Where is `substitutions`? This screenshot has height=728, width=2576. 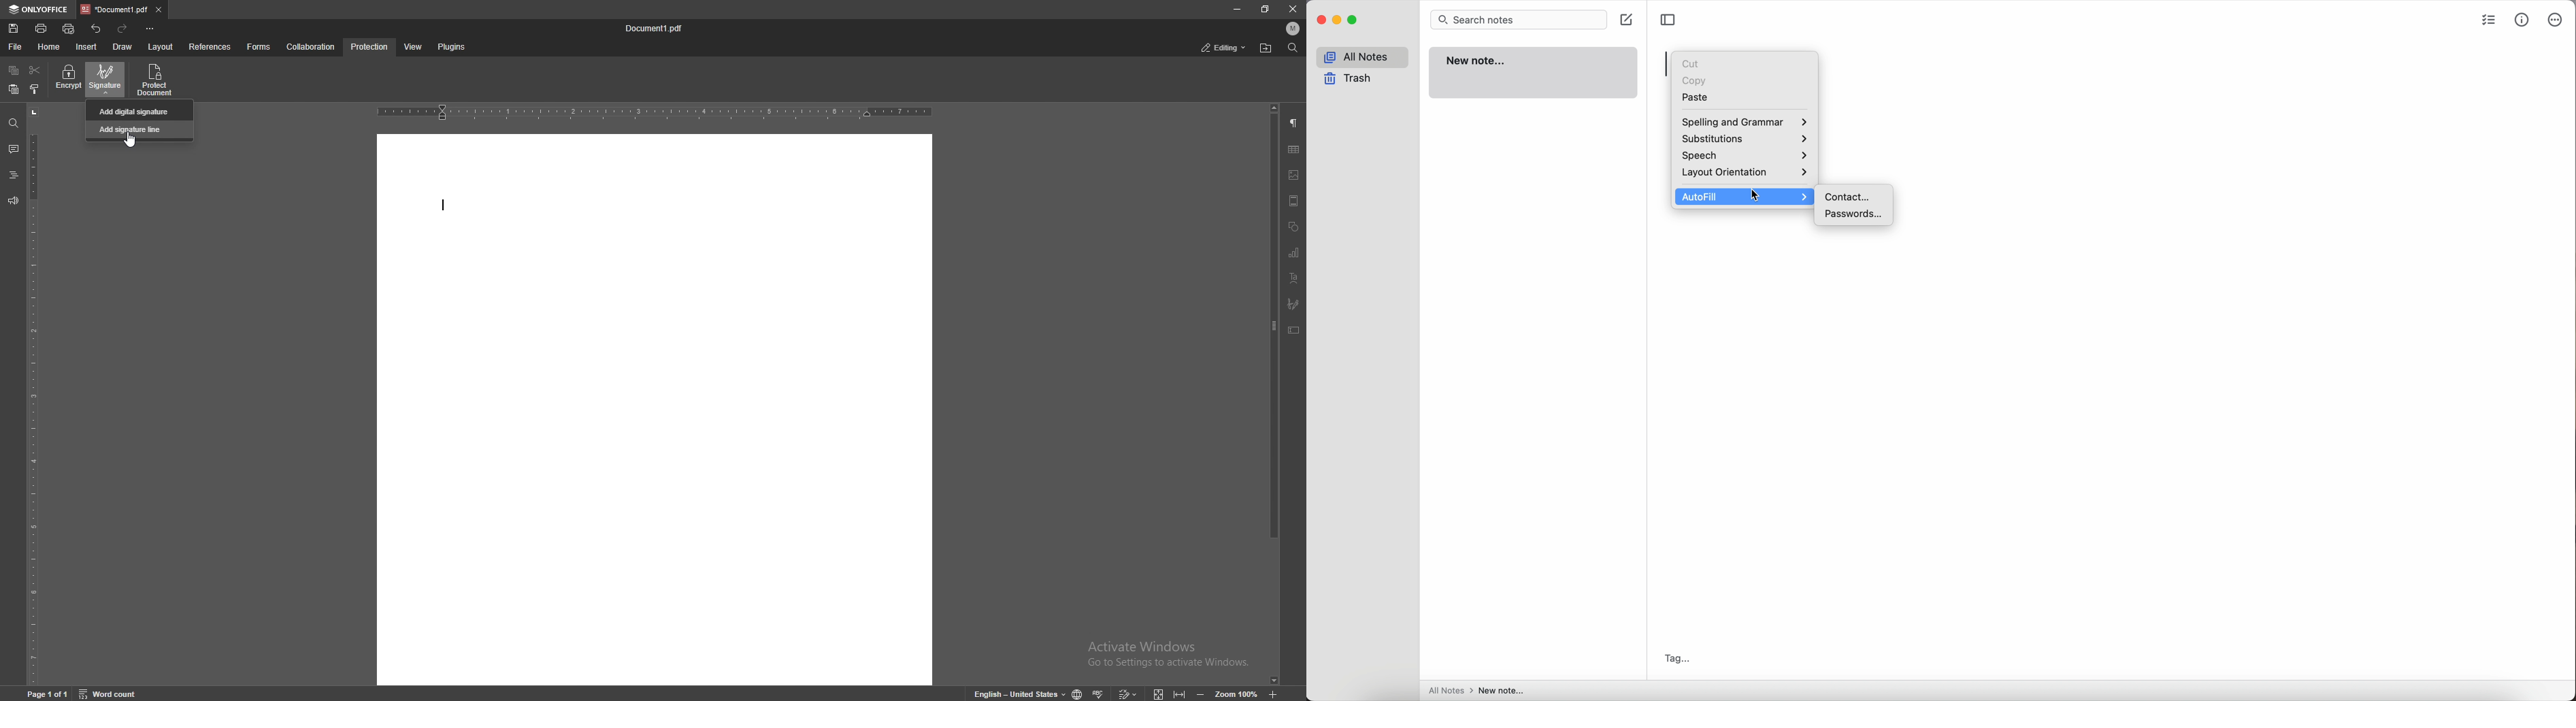 substitutions is located at coordinates (1746, 141).